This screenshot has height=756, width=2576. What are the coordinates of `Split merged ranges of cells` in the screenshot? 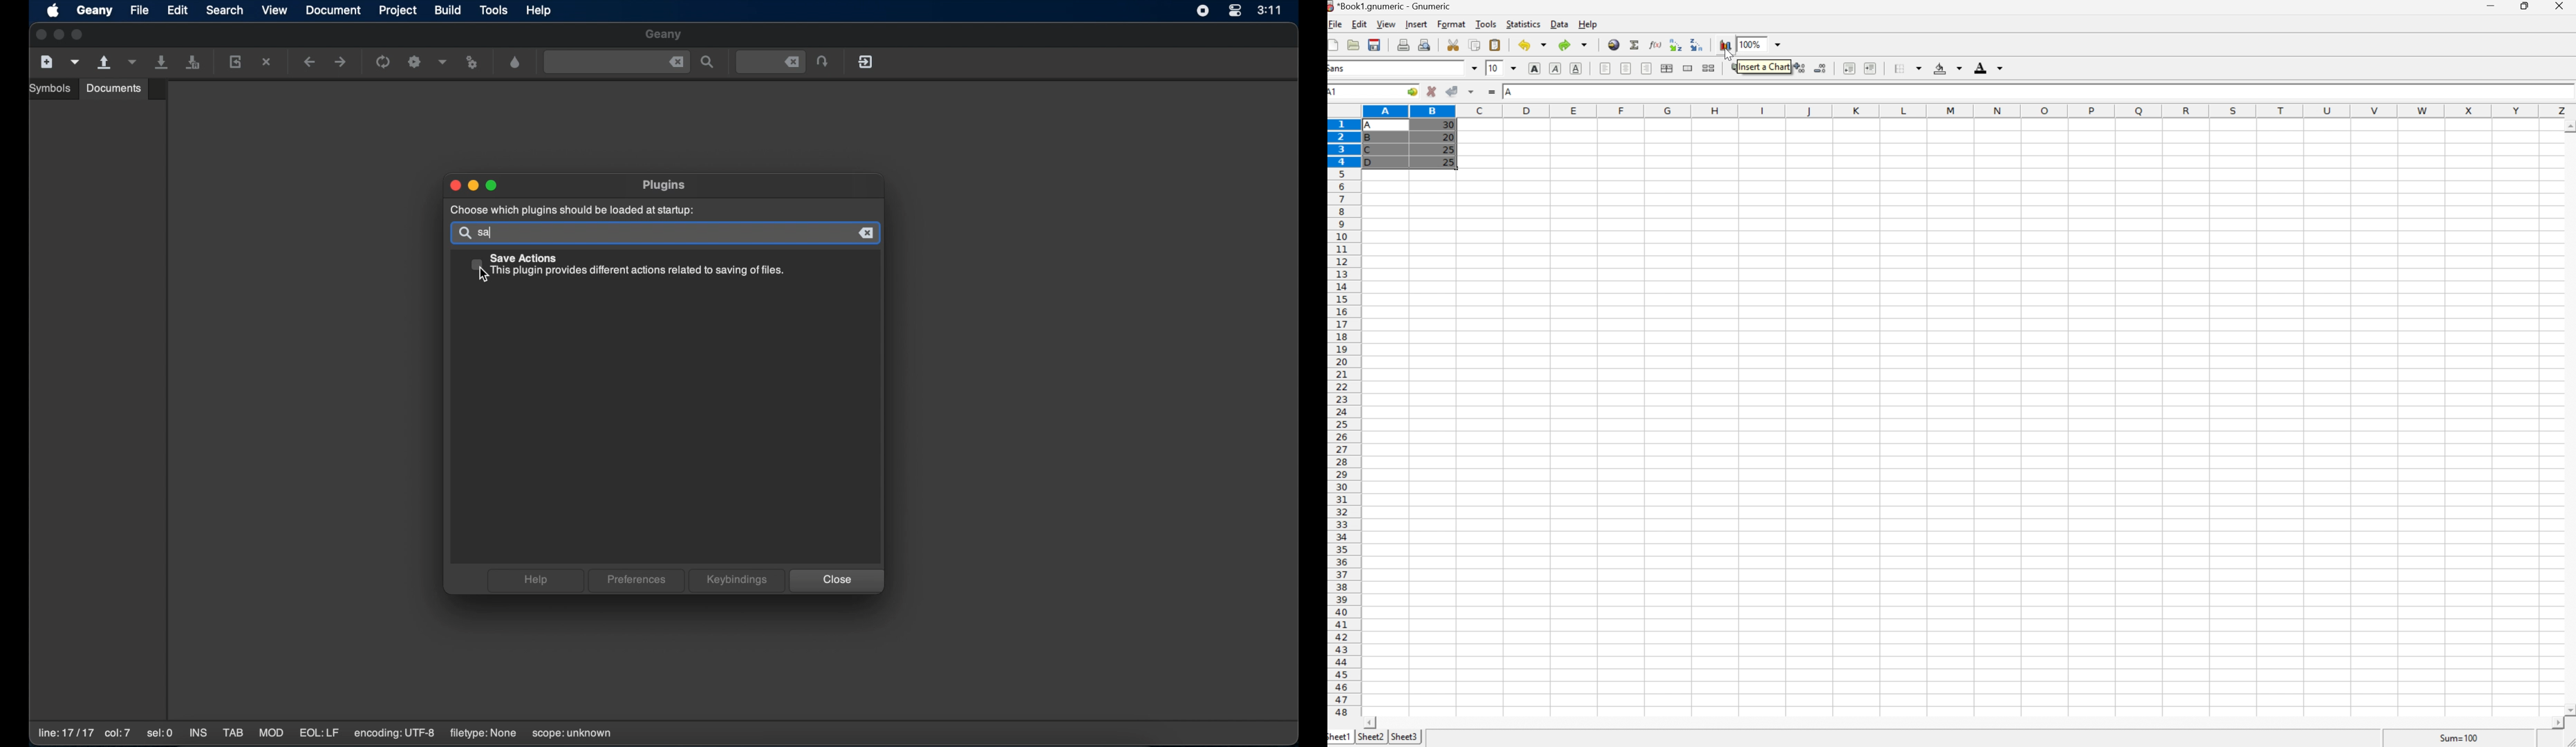 It's located at (1708, 68).